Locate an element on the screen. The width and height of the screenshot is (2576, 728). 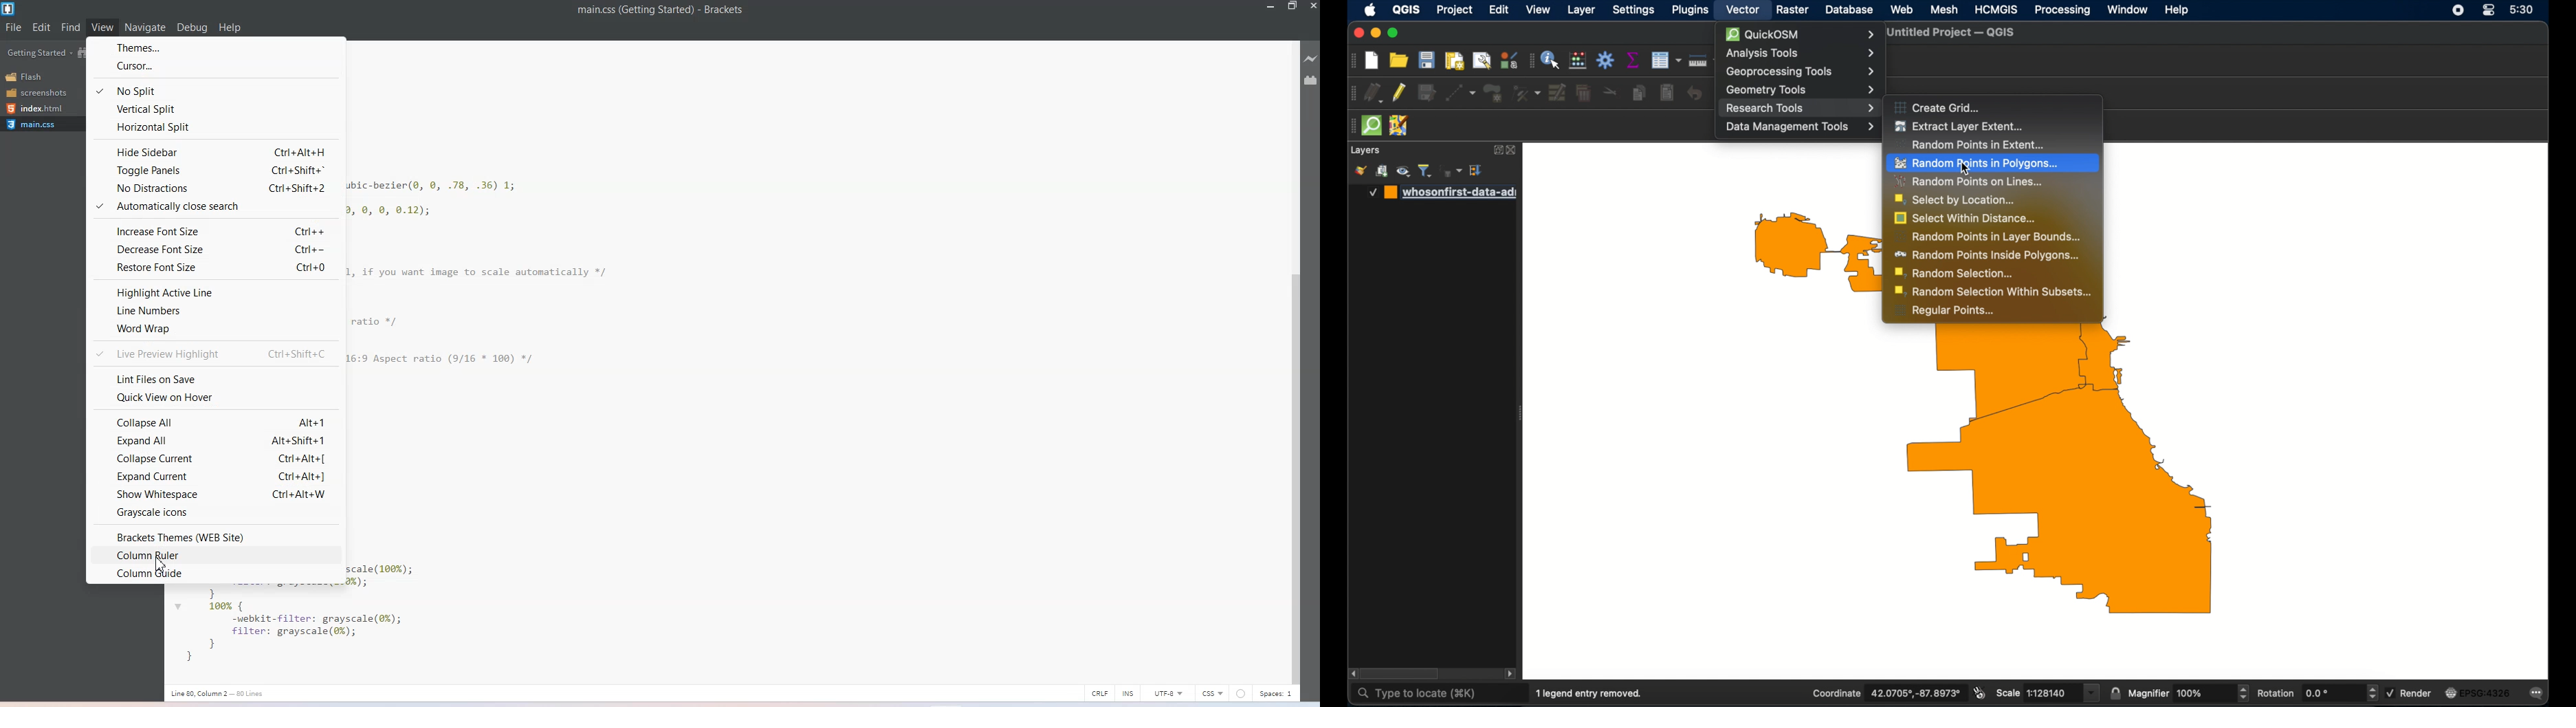
type to locate is located at coordinates (1419, 695).